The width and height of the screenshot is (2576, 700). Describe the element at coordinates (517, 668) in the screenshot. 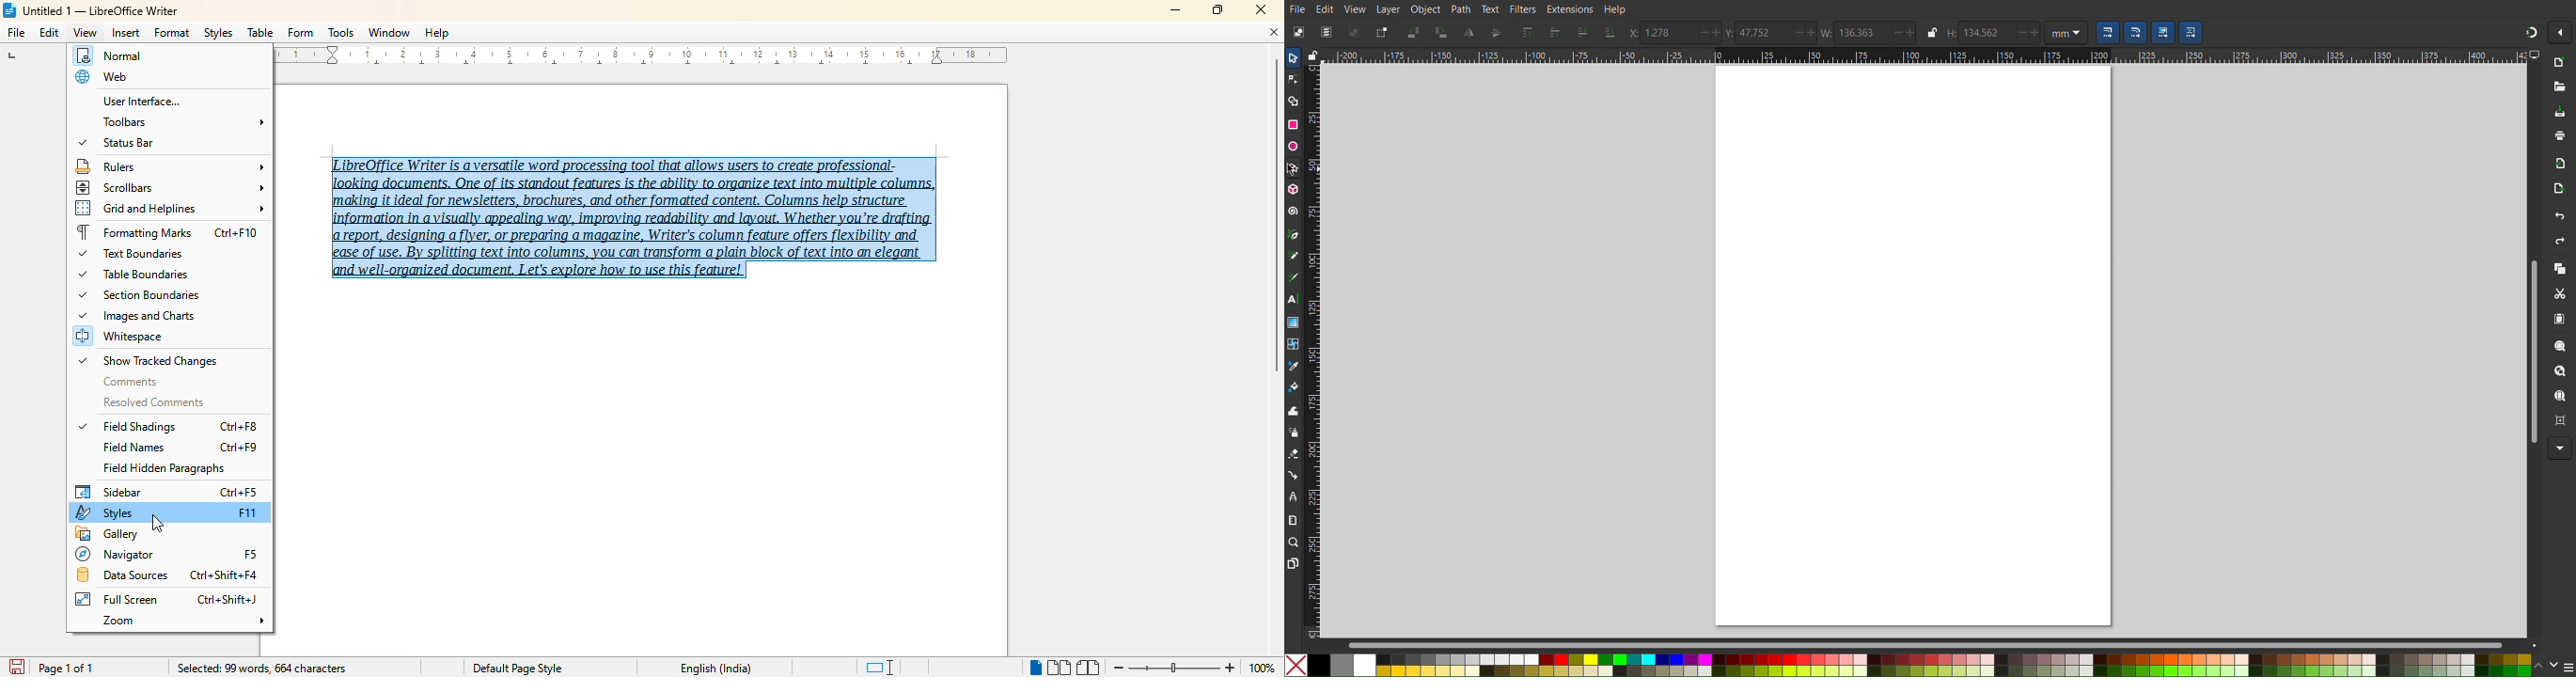

I see `Default page style` at that location.